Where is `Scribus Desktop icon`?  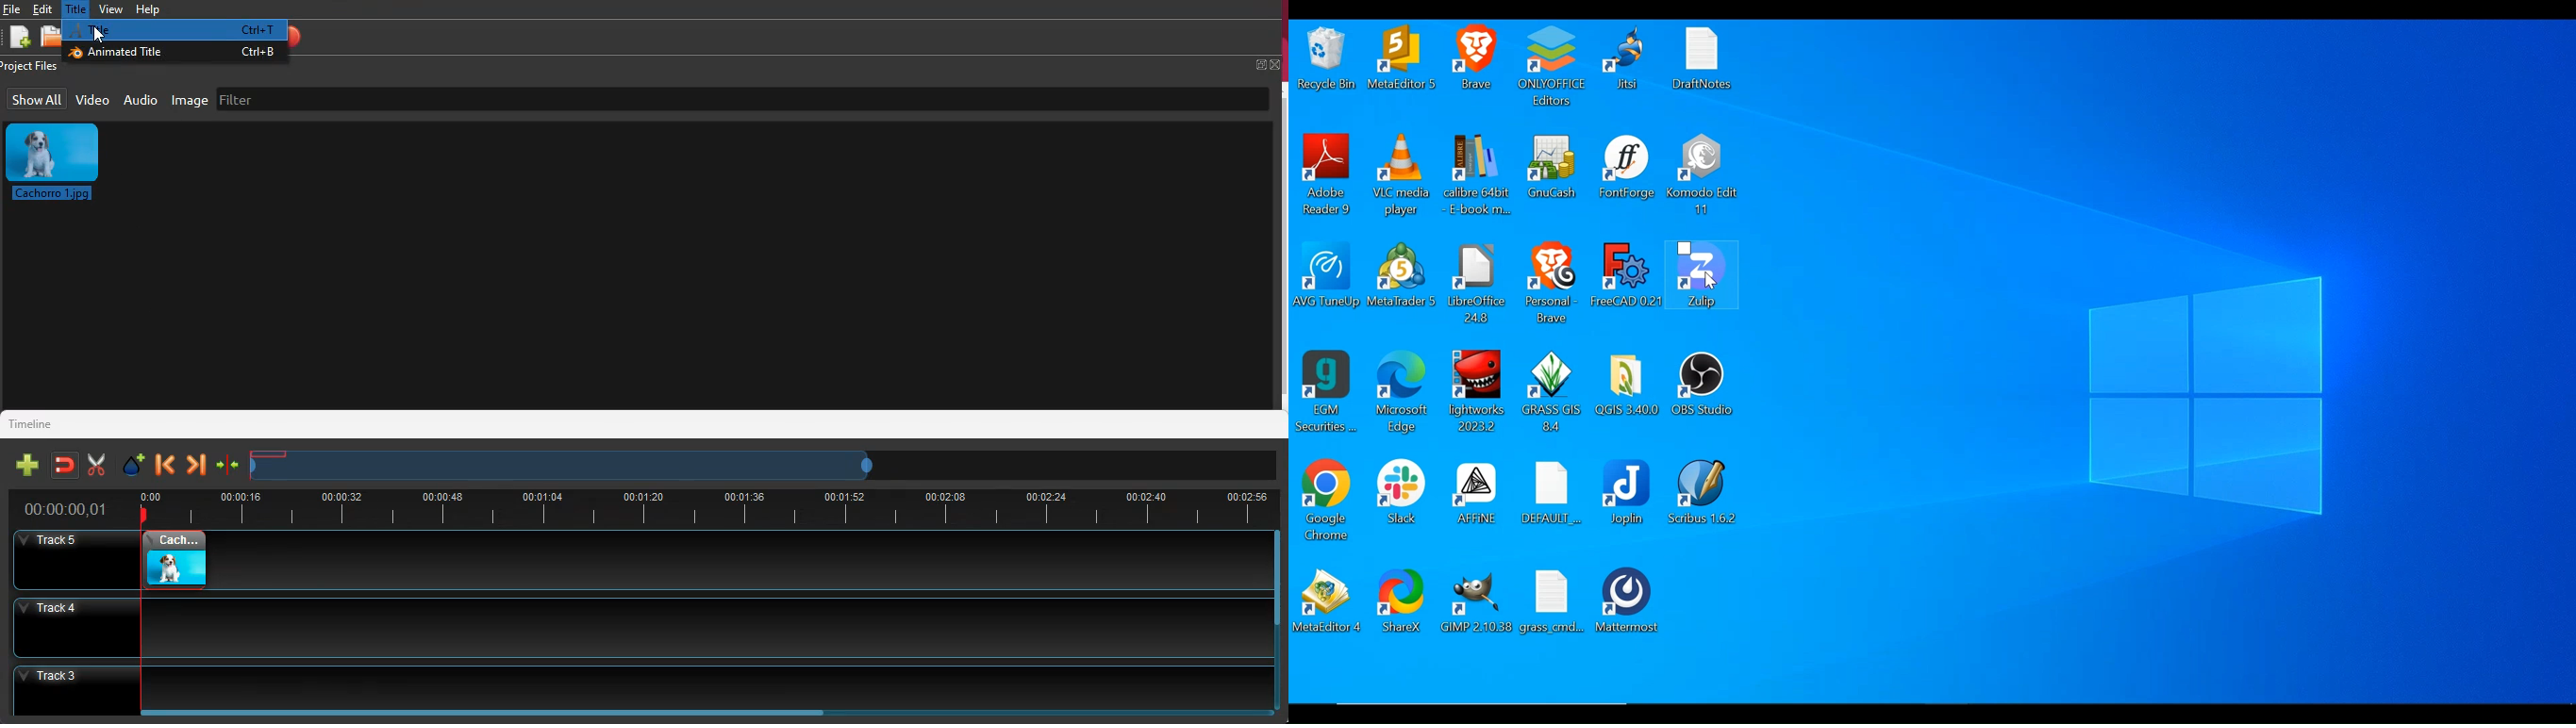 Scribus Desktop icon is located at coordinates (1705, 493).